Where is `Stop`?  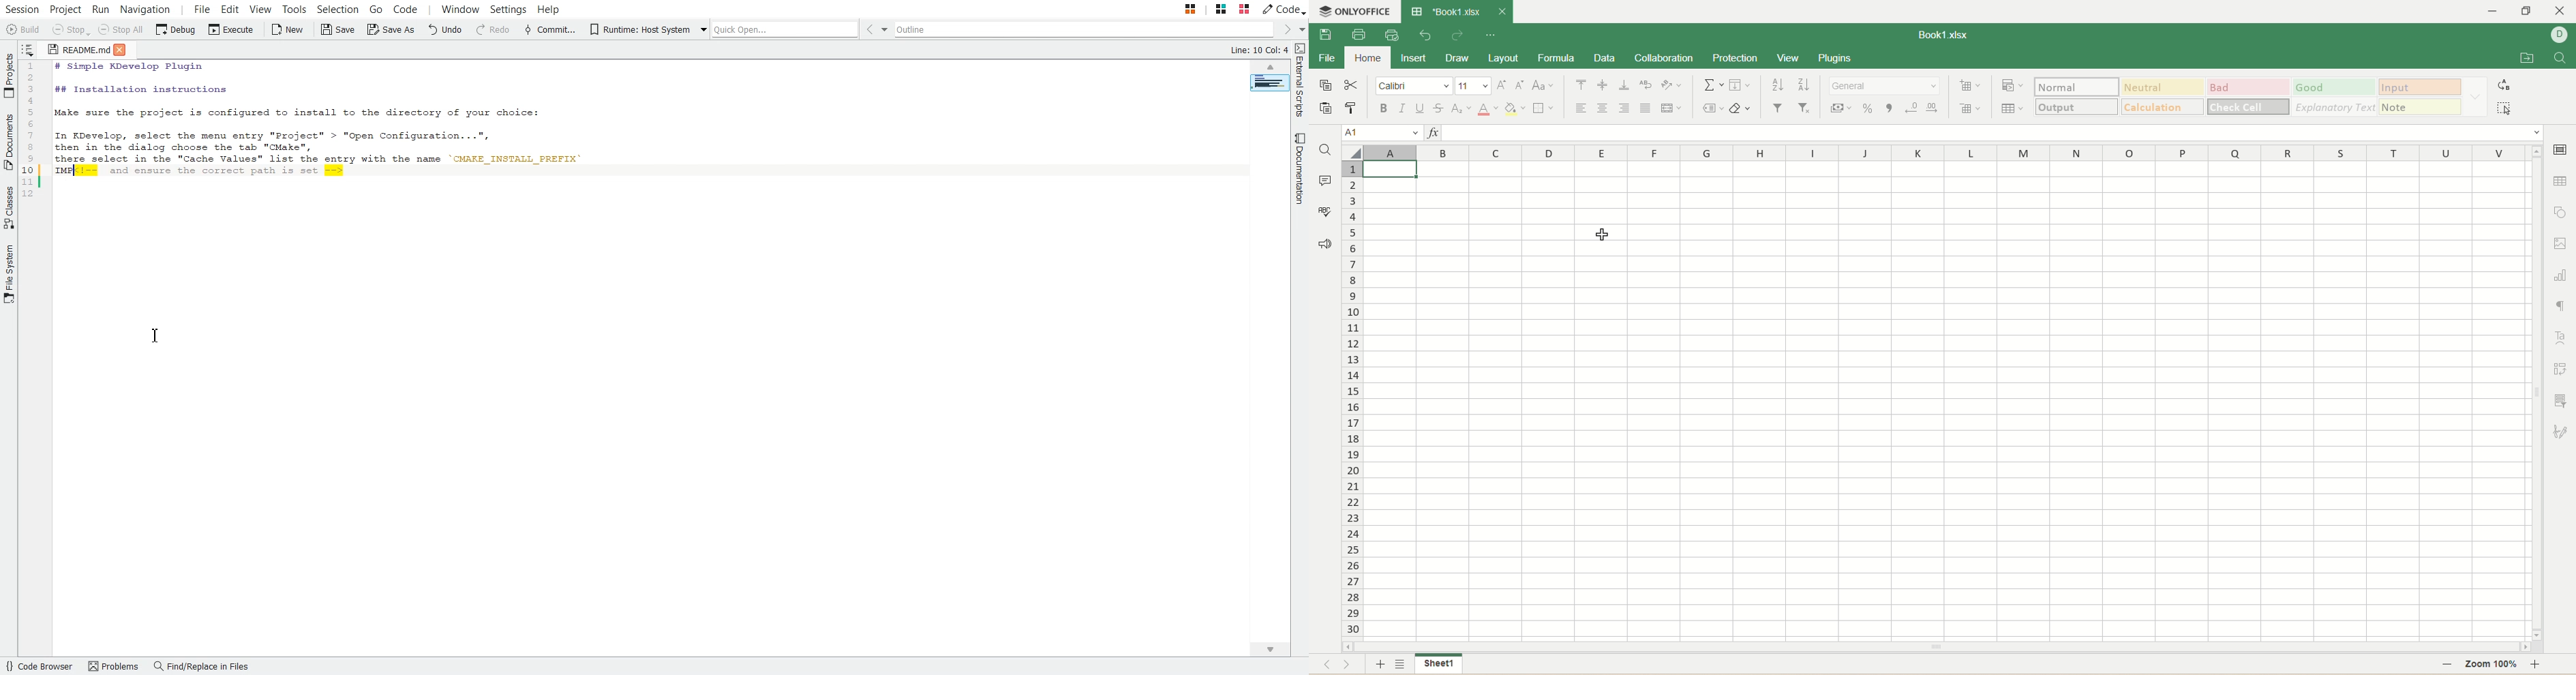
Stop is located at coordinates (71, 30).